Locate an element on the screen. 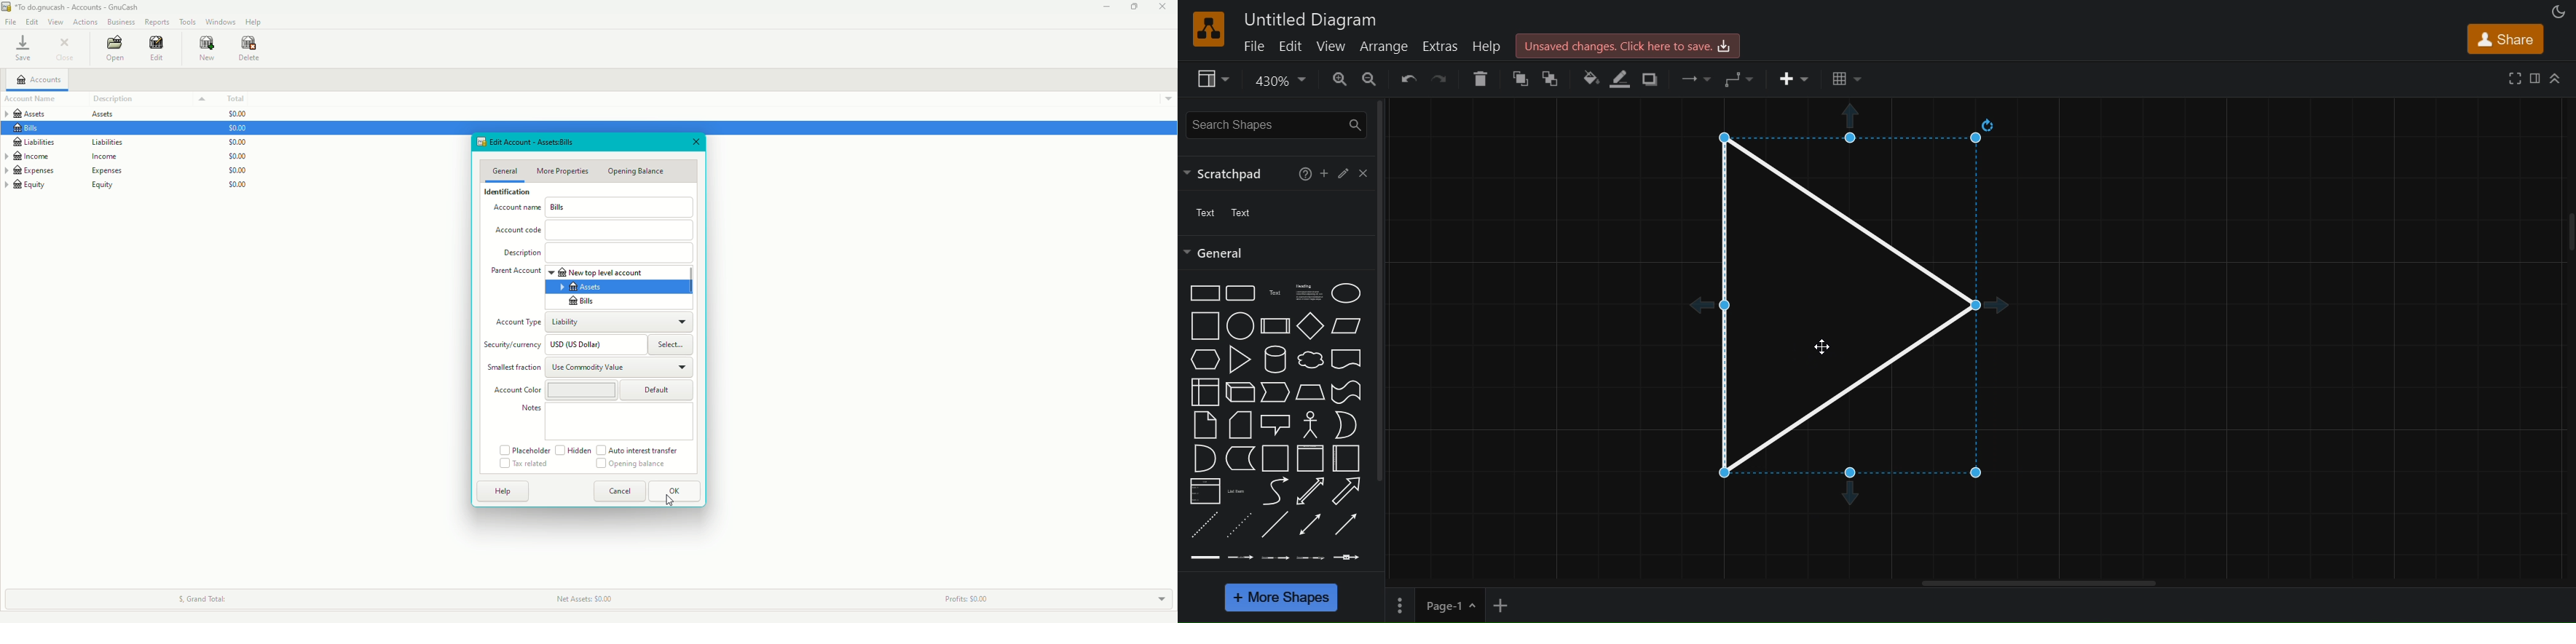  Edit is located at coordinates (160, 50).